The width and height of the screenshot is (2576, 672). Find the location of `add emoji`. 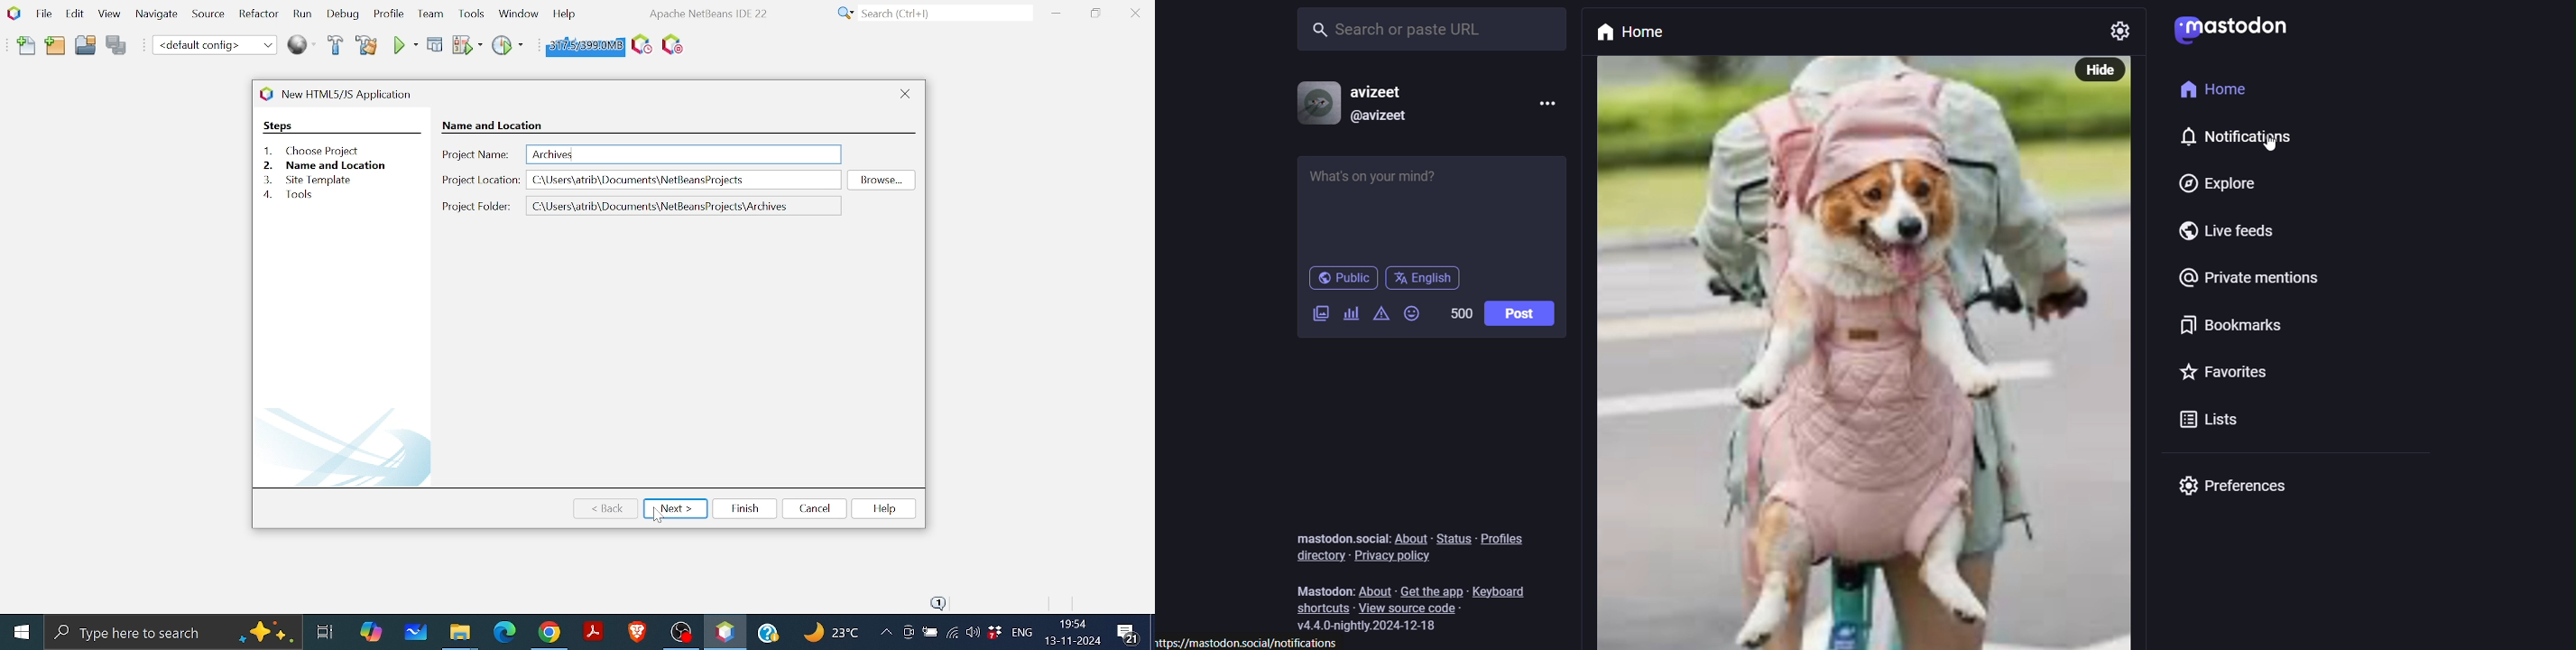

add emoji is located at coordinates (1413, 312).